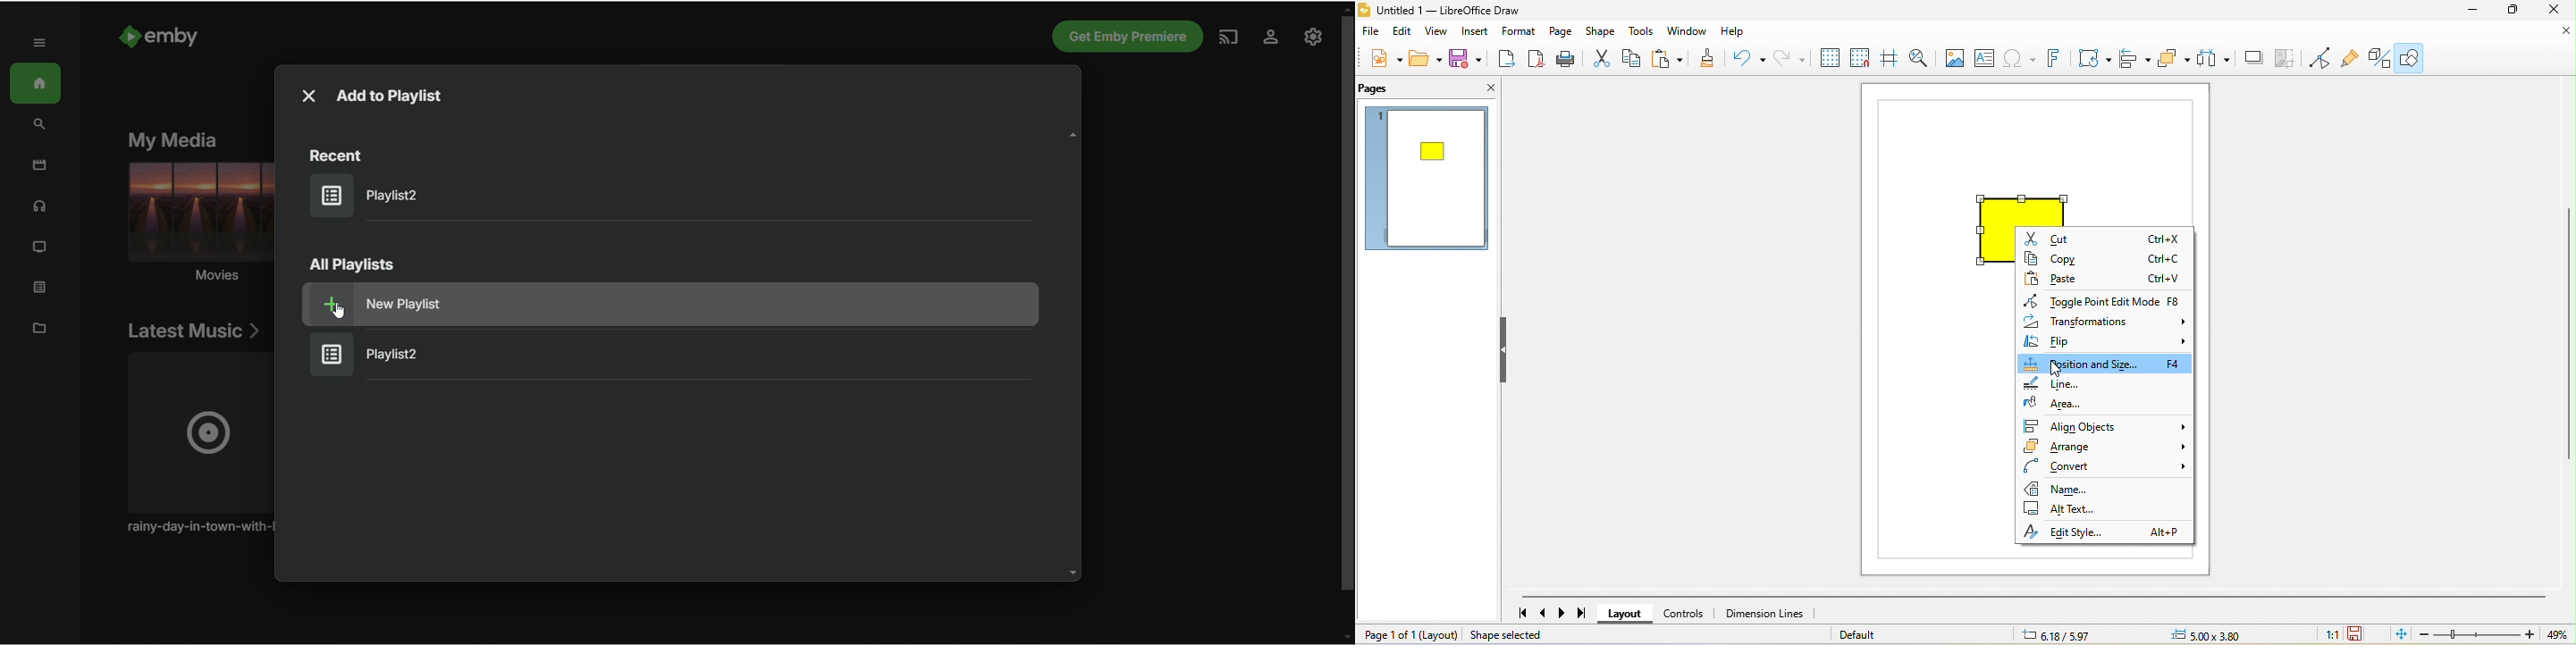 This screenshot has width=2576, height=672. Describe the element at coordinates (1637, 57) in the screenshot. I see `copy` at that location.